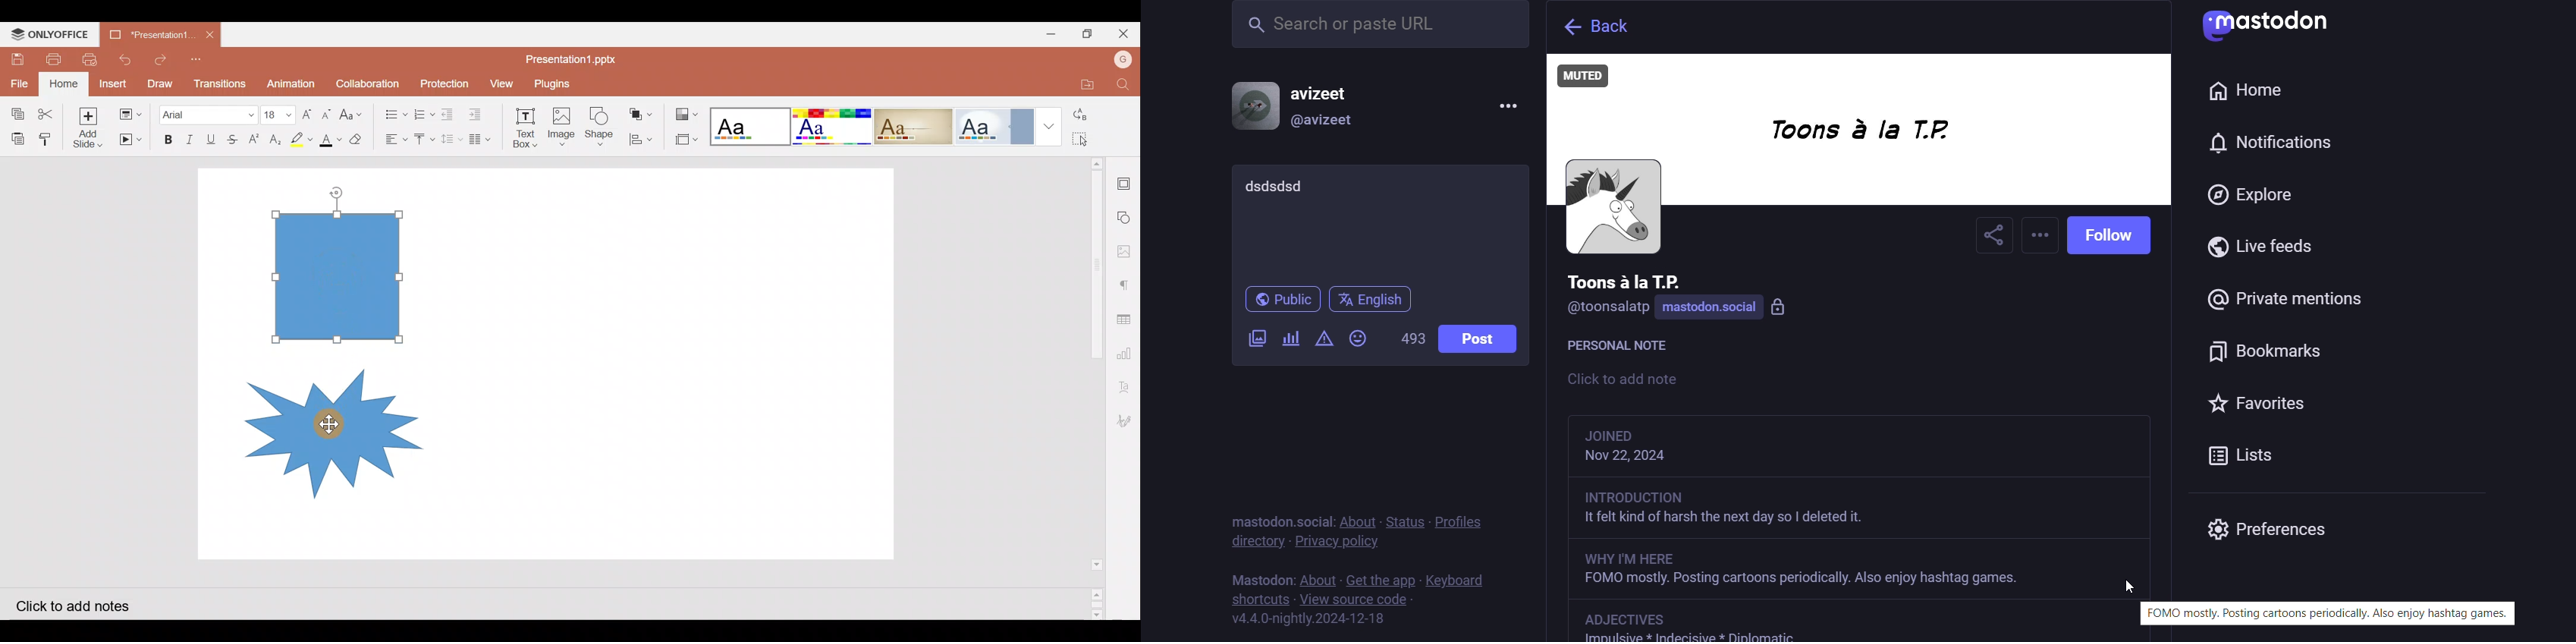 The image size is (2576, 644). What do you see at coordinates (1130, 356) in the screenshot?
I see `Chart settings` at bounding box center [1130, 356].